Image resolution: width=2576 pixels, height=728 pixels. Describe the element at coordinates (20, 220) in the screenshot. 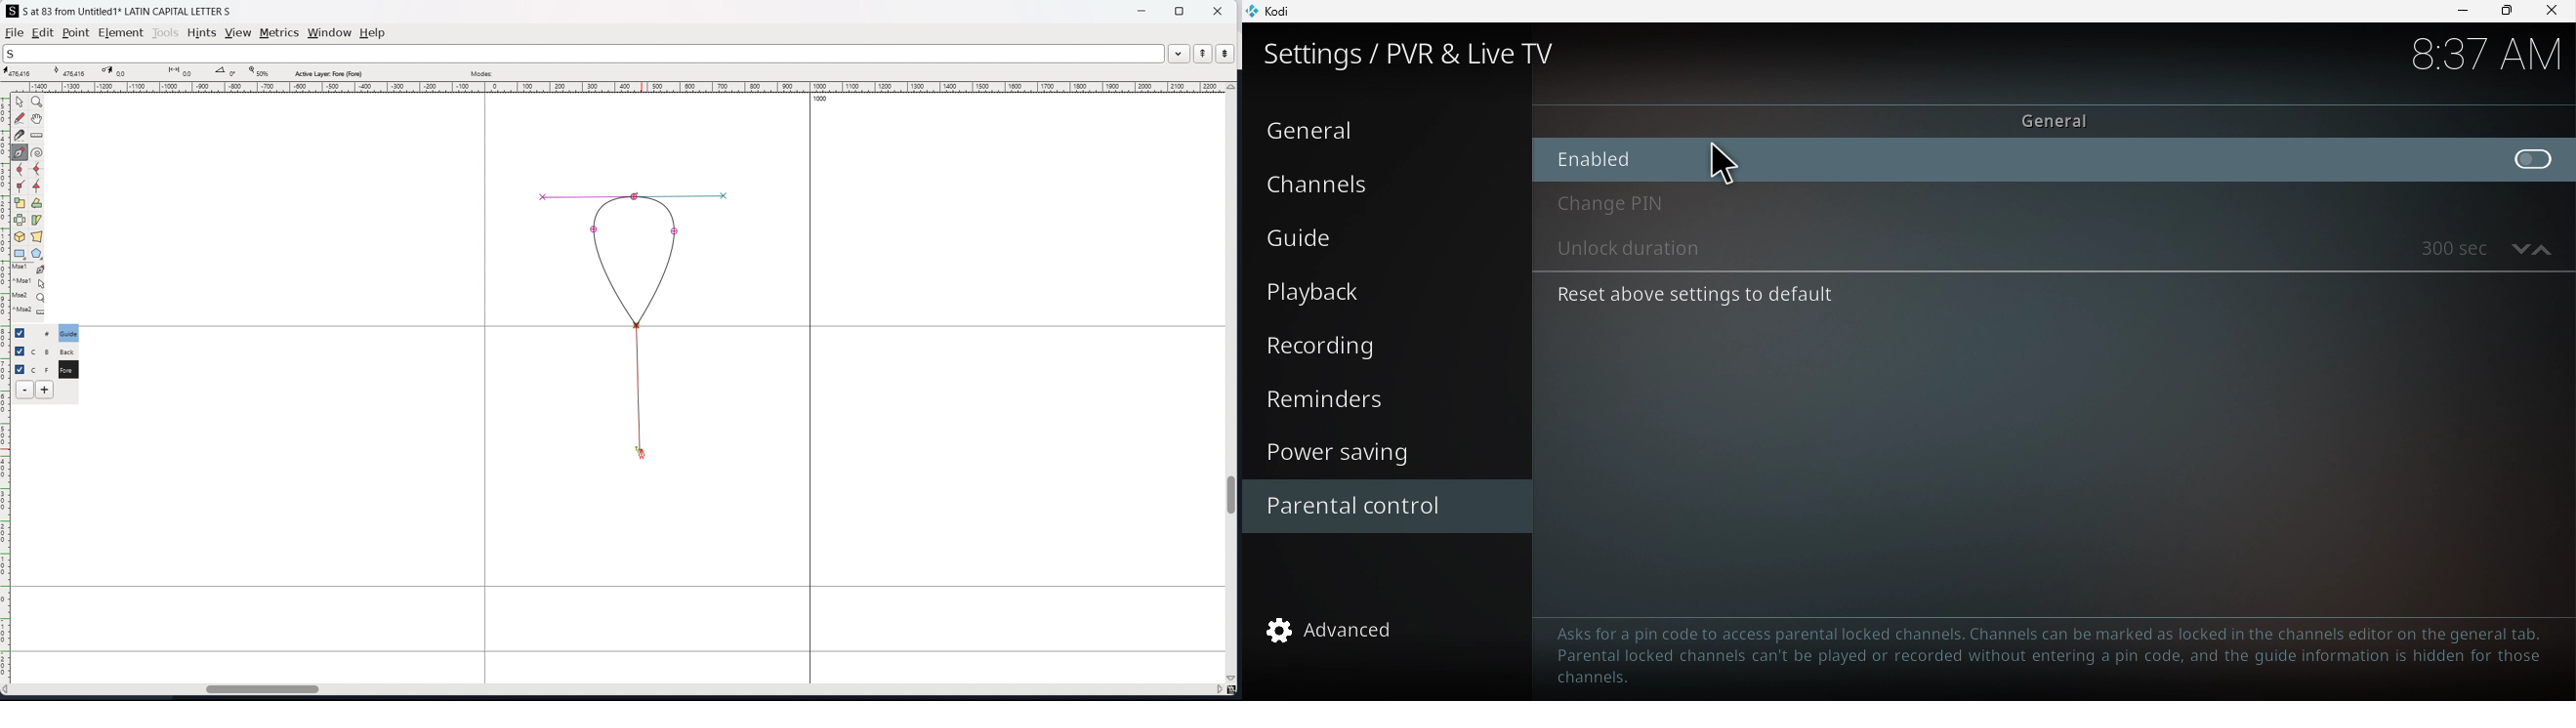

I see `flip the selection` at that location.